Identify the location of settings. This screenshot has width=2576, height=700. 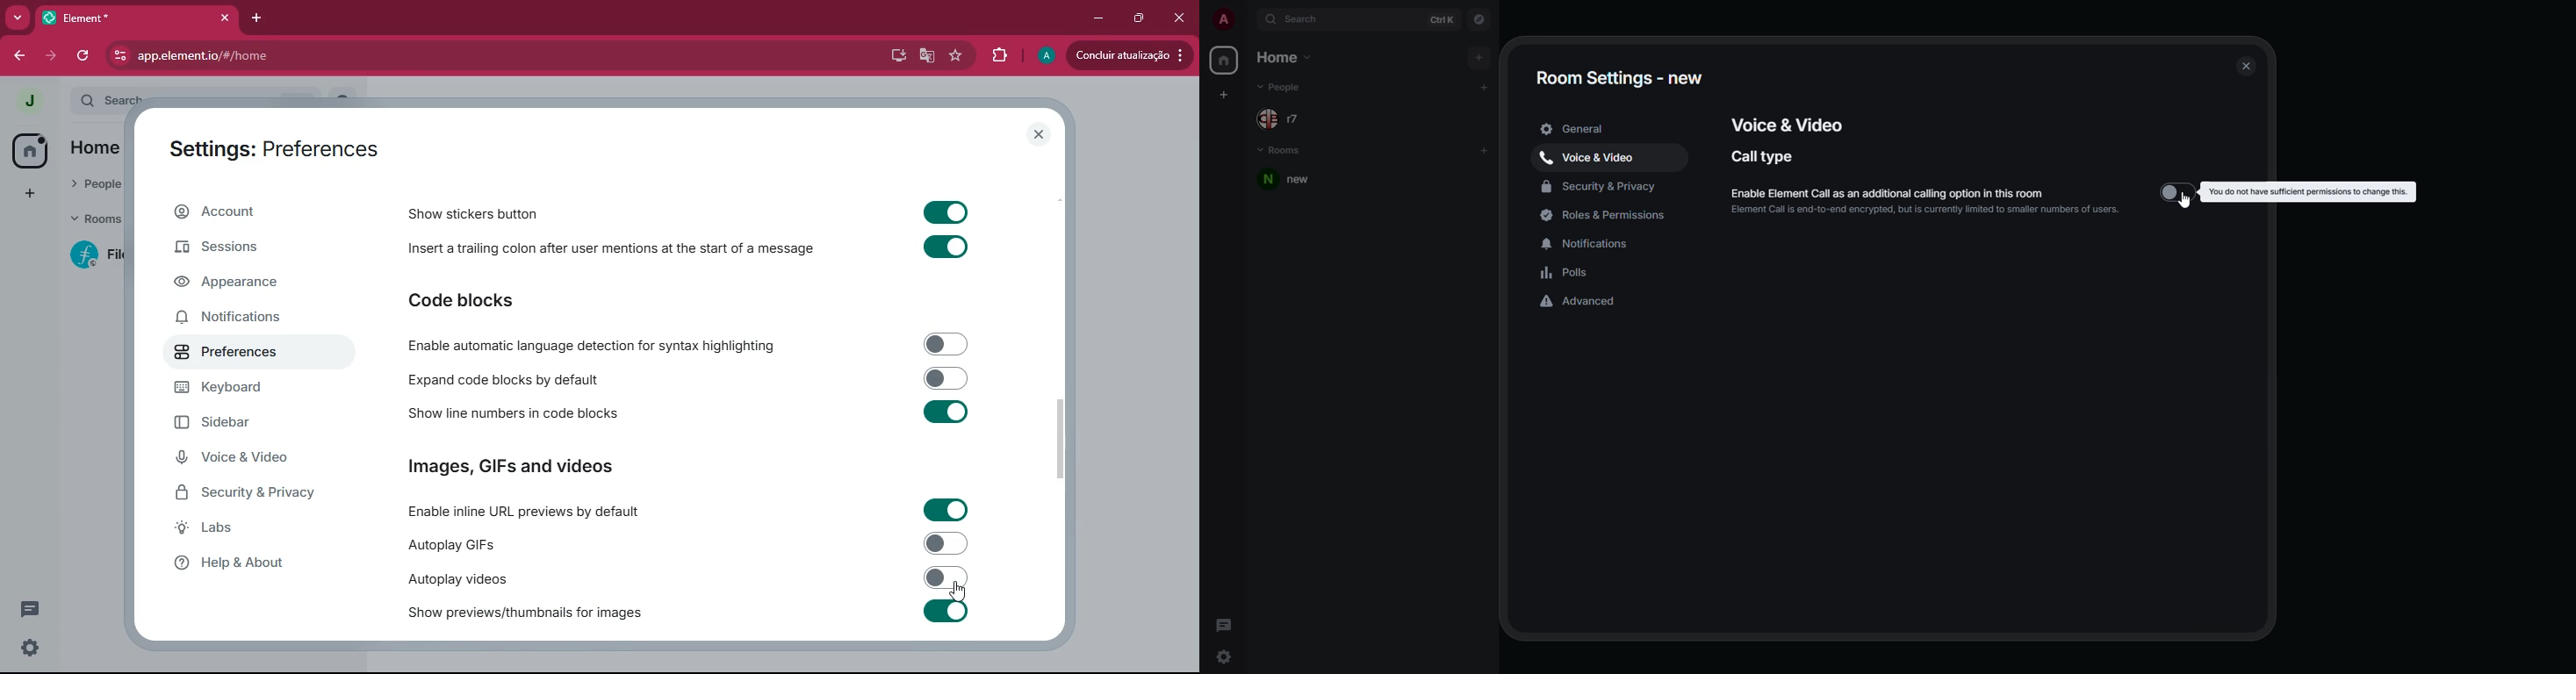
(28, 648).